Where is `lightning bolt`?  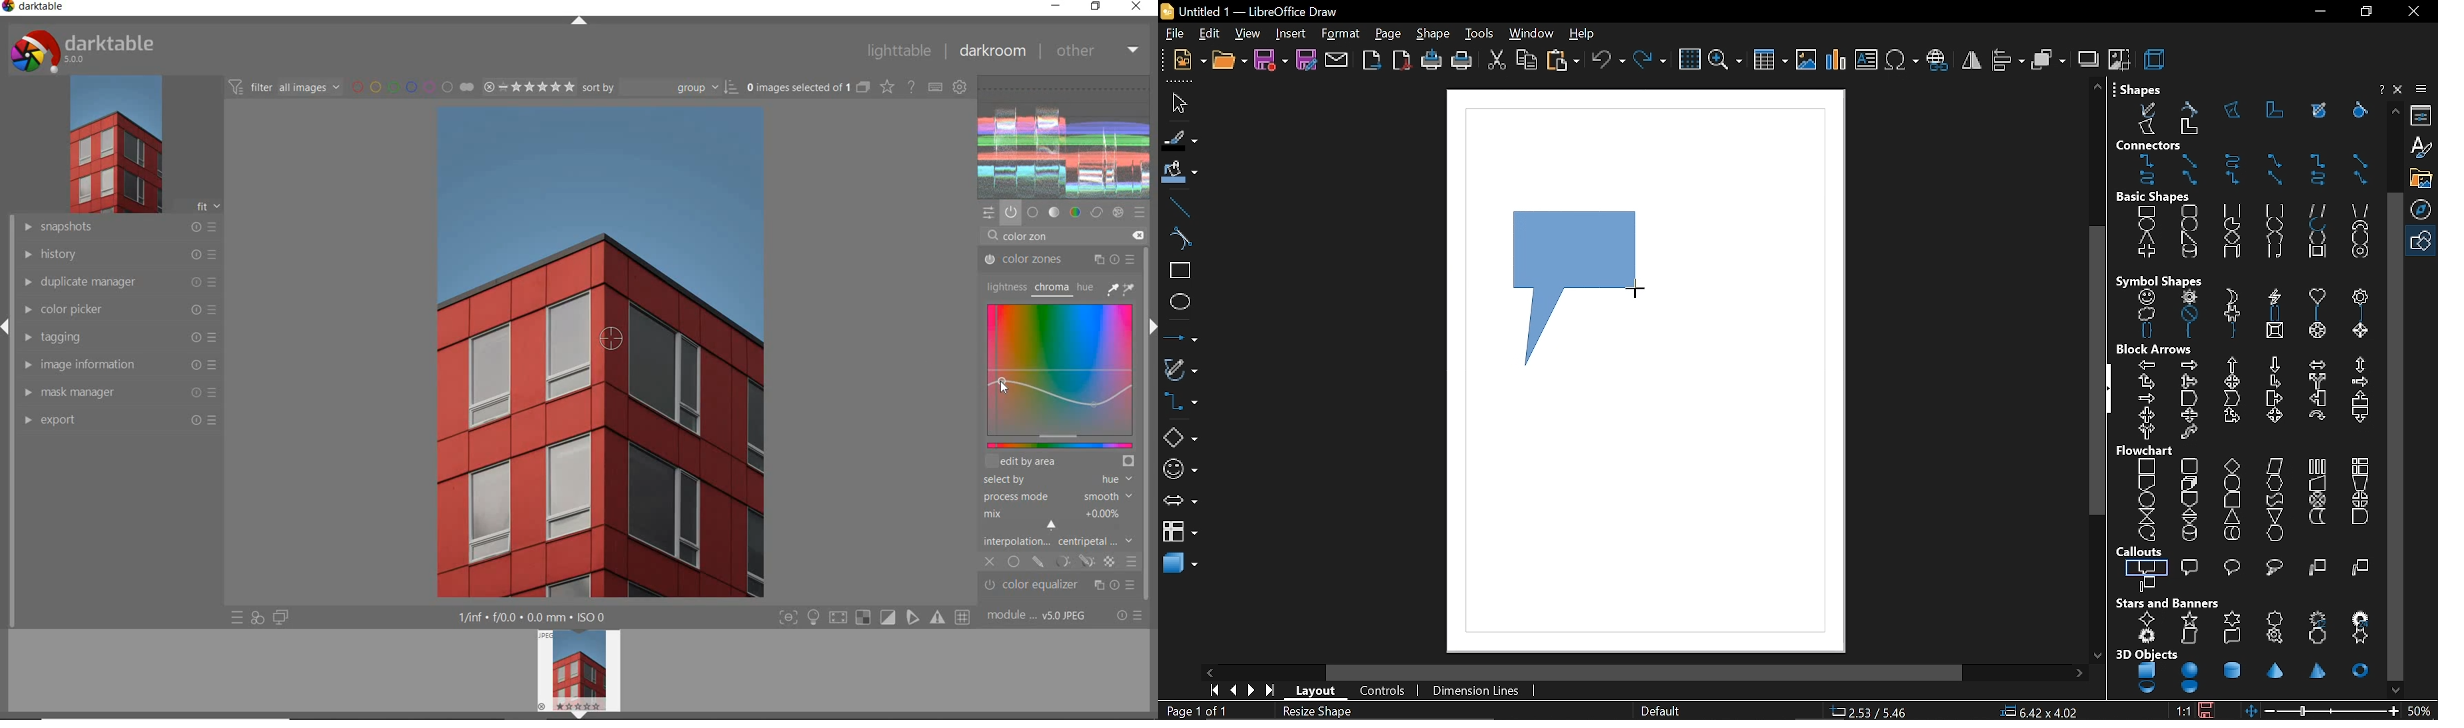
lightning bolt is located at coordinates (2271, 298).